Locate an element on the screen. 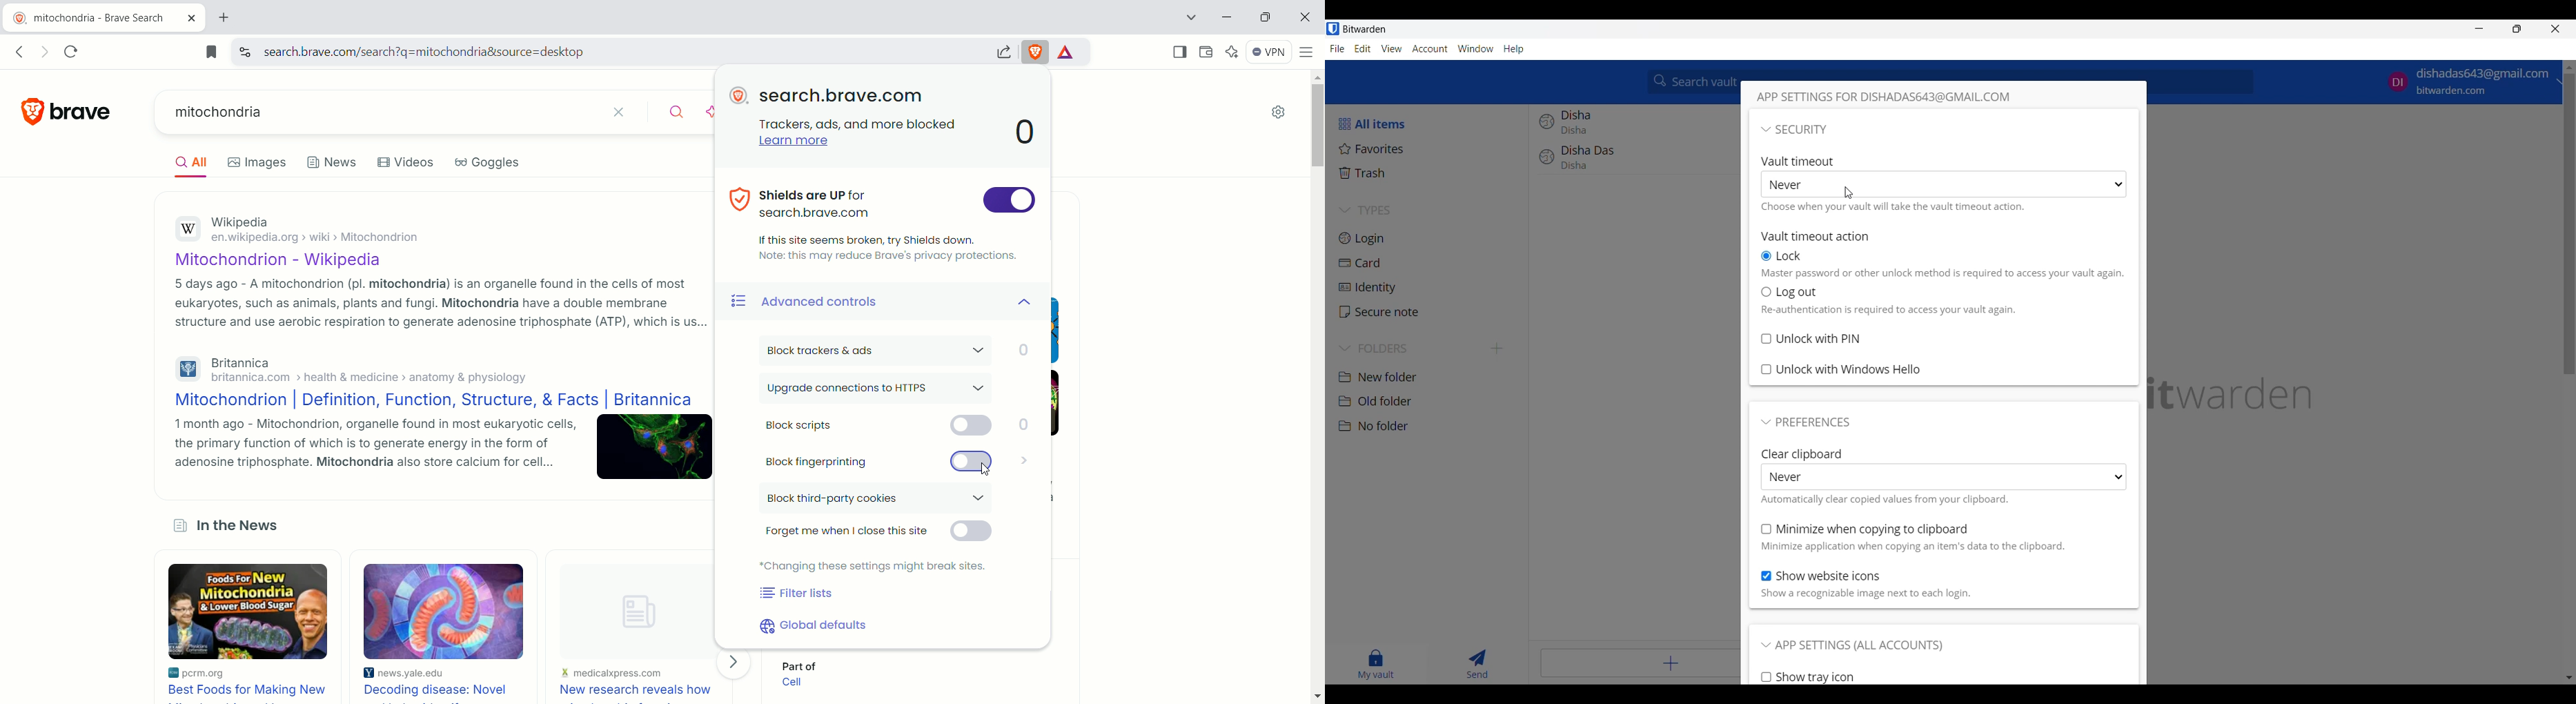 The image size is (2576, 728). setting is located at coordinates (1276, 115).